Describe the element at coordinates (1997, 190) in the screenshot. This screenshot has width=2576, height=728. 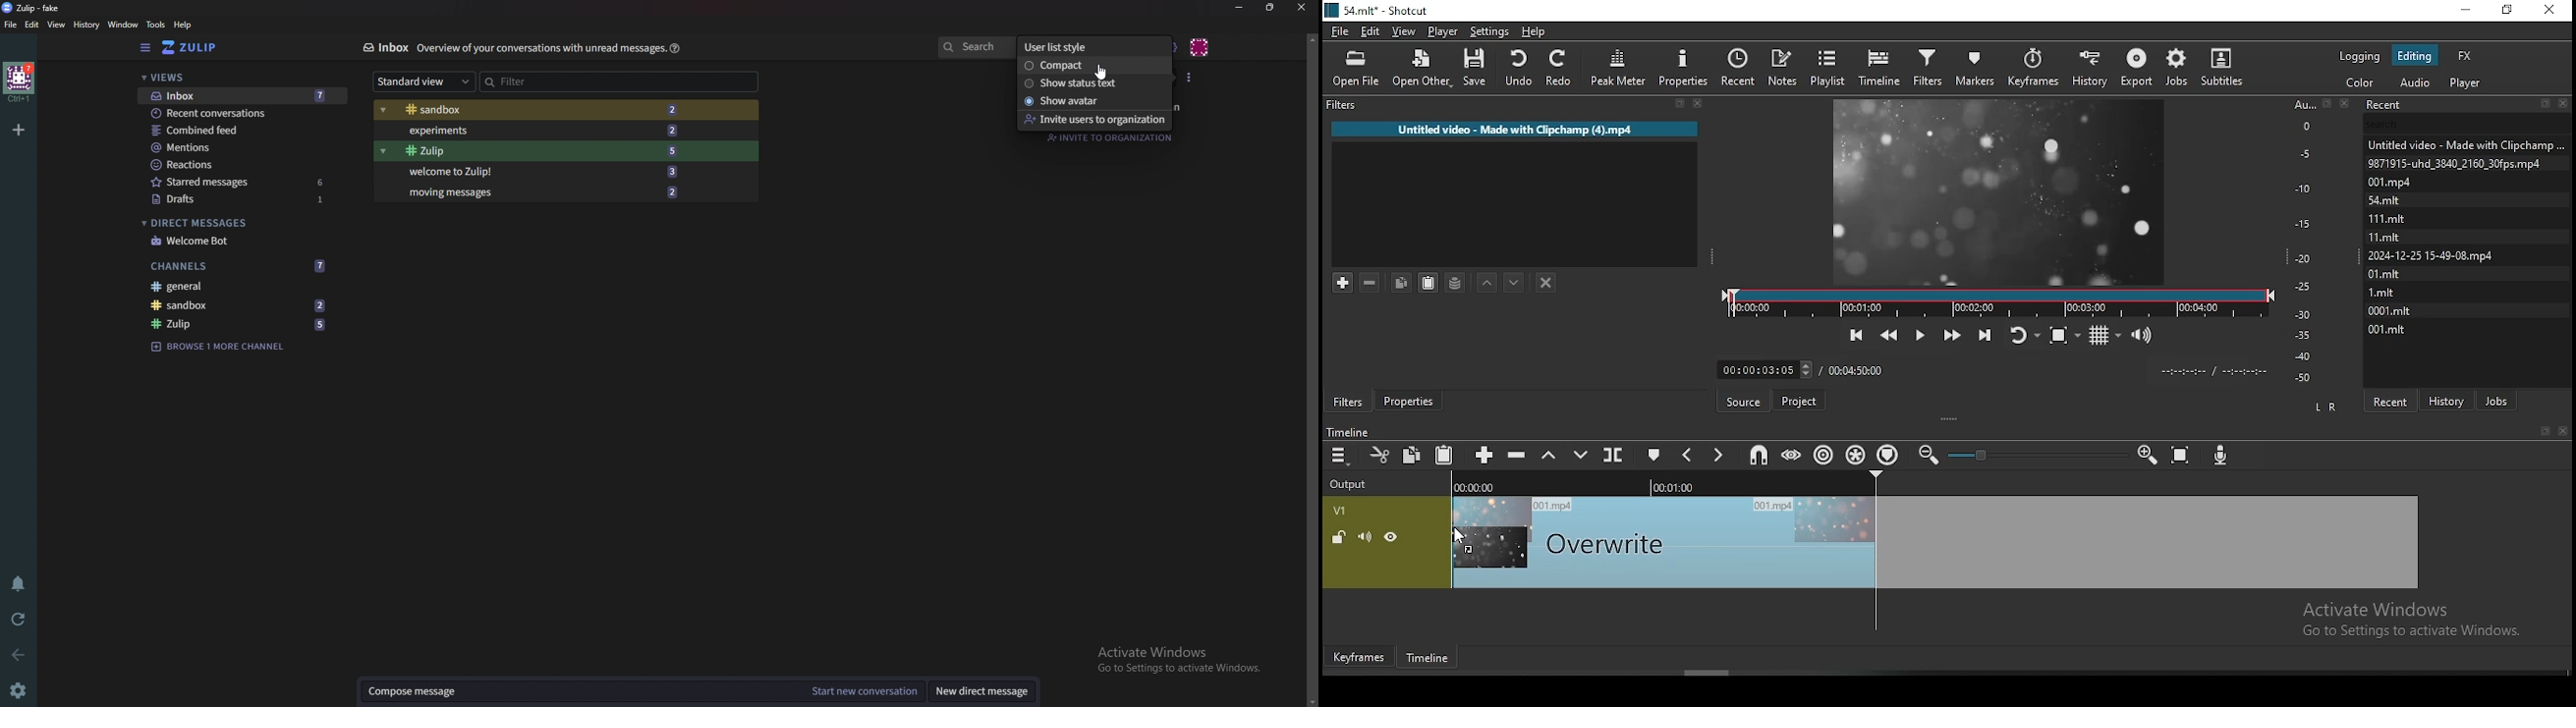
I see `video preview` at that location.